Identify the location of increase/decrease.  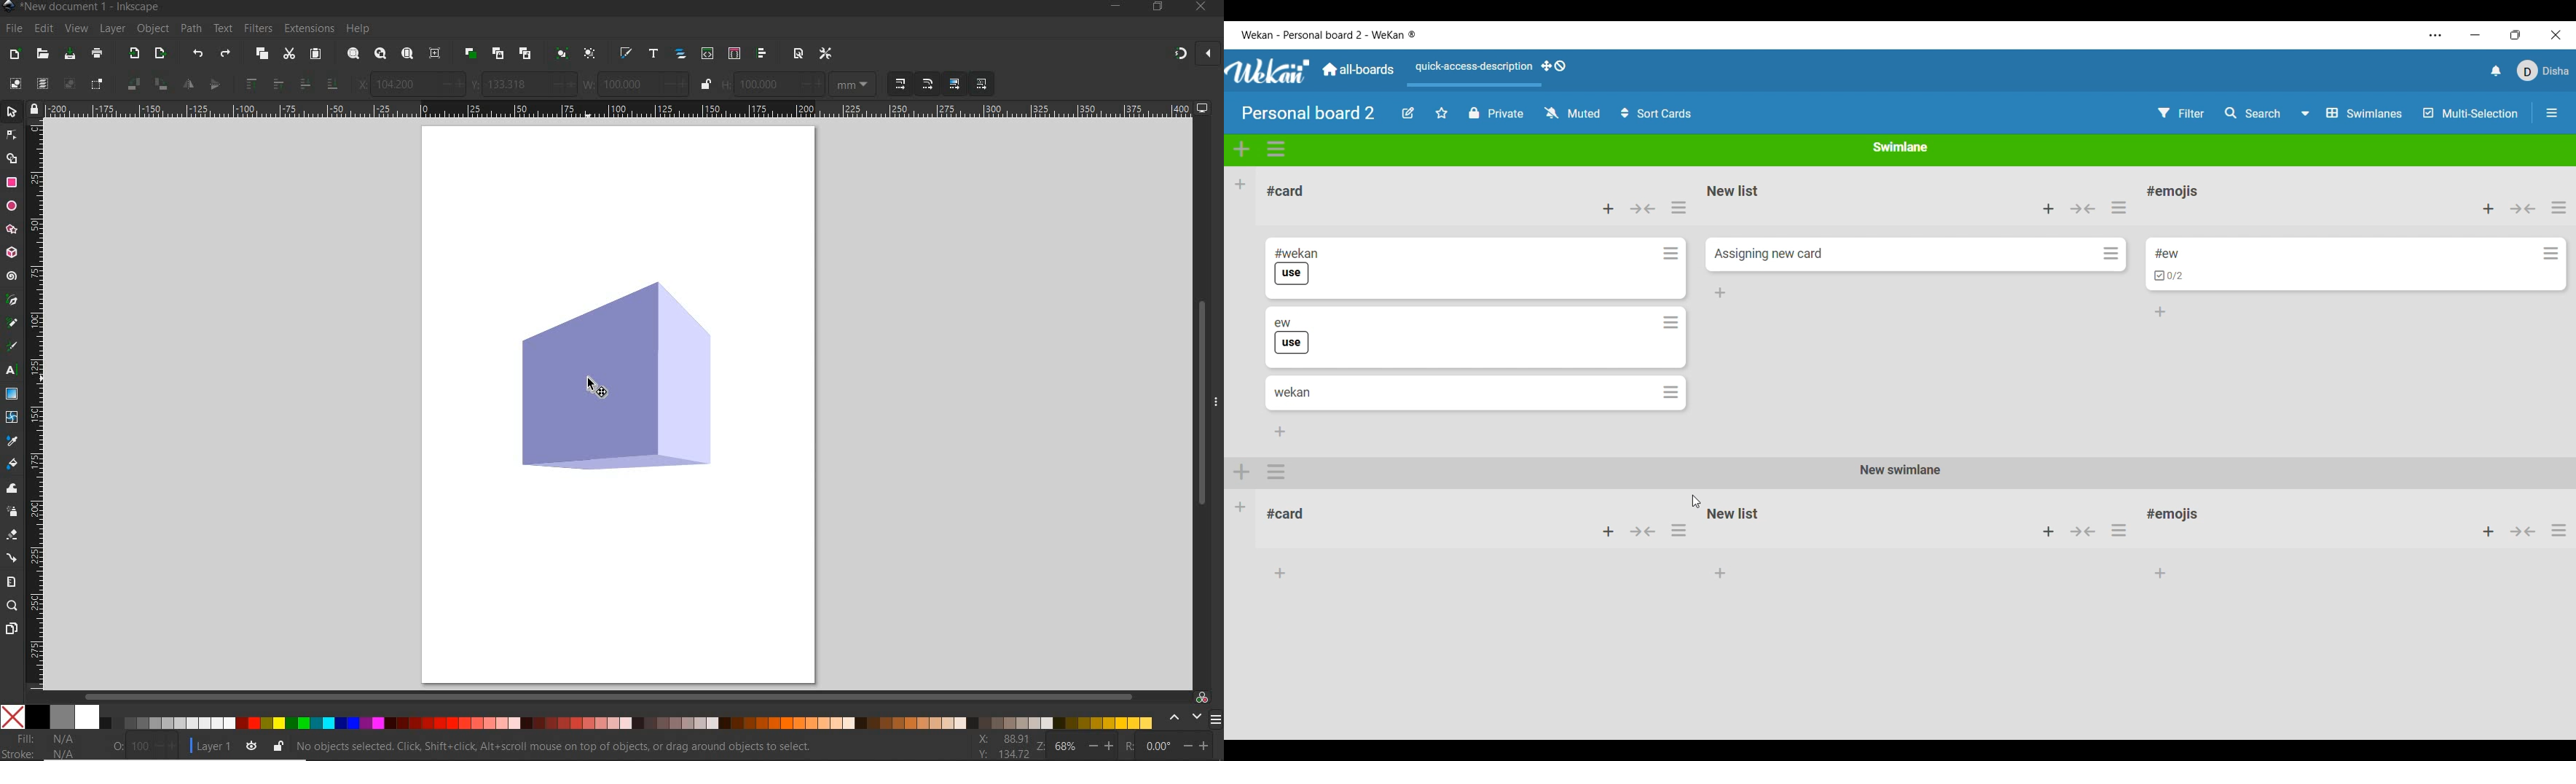
(165, 746).